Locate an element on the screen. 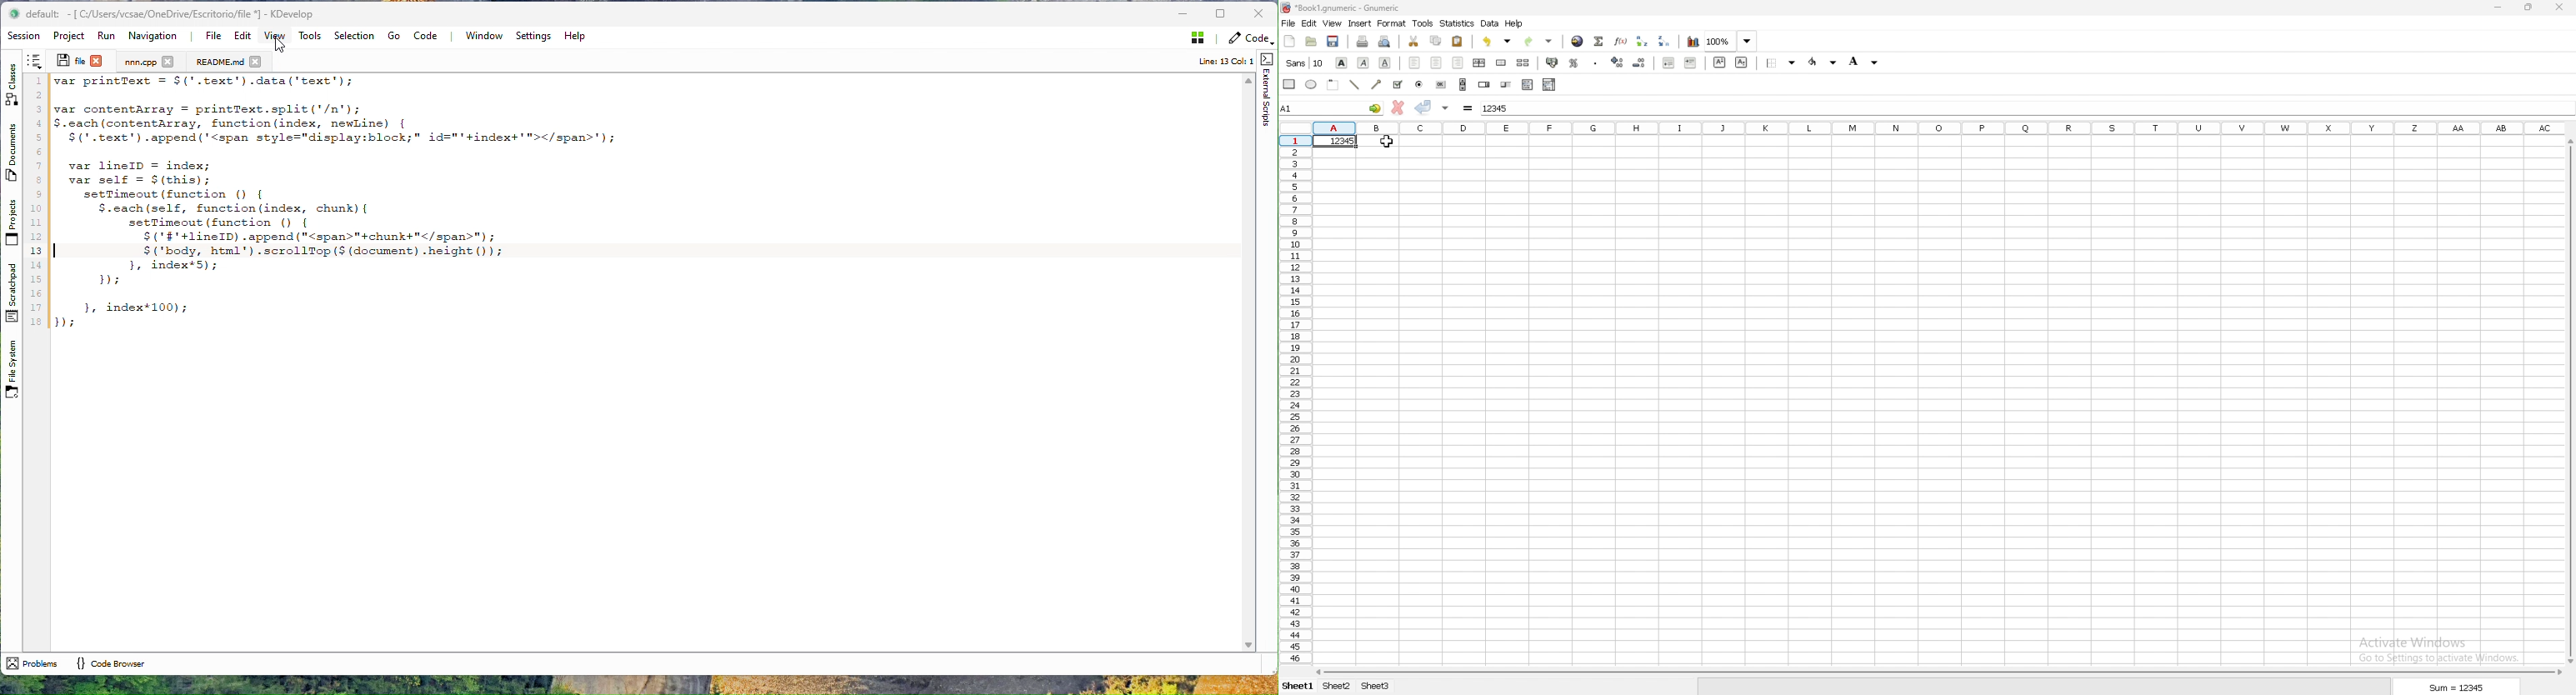 The height and width of the screenshot is (700, 2576). frame is located at coordinates (1333, 85).